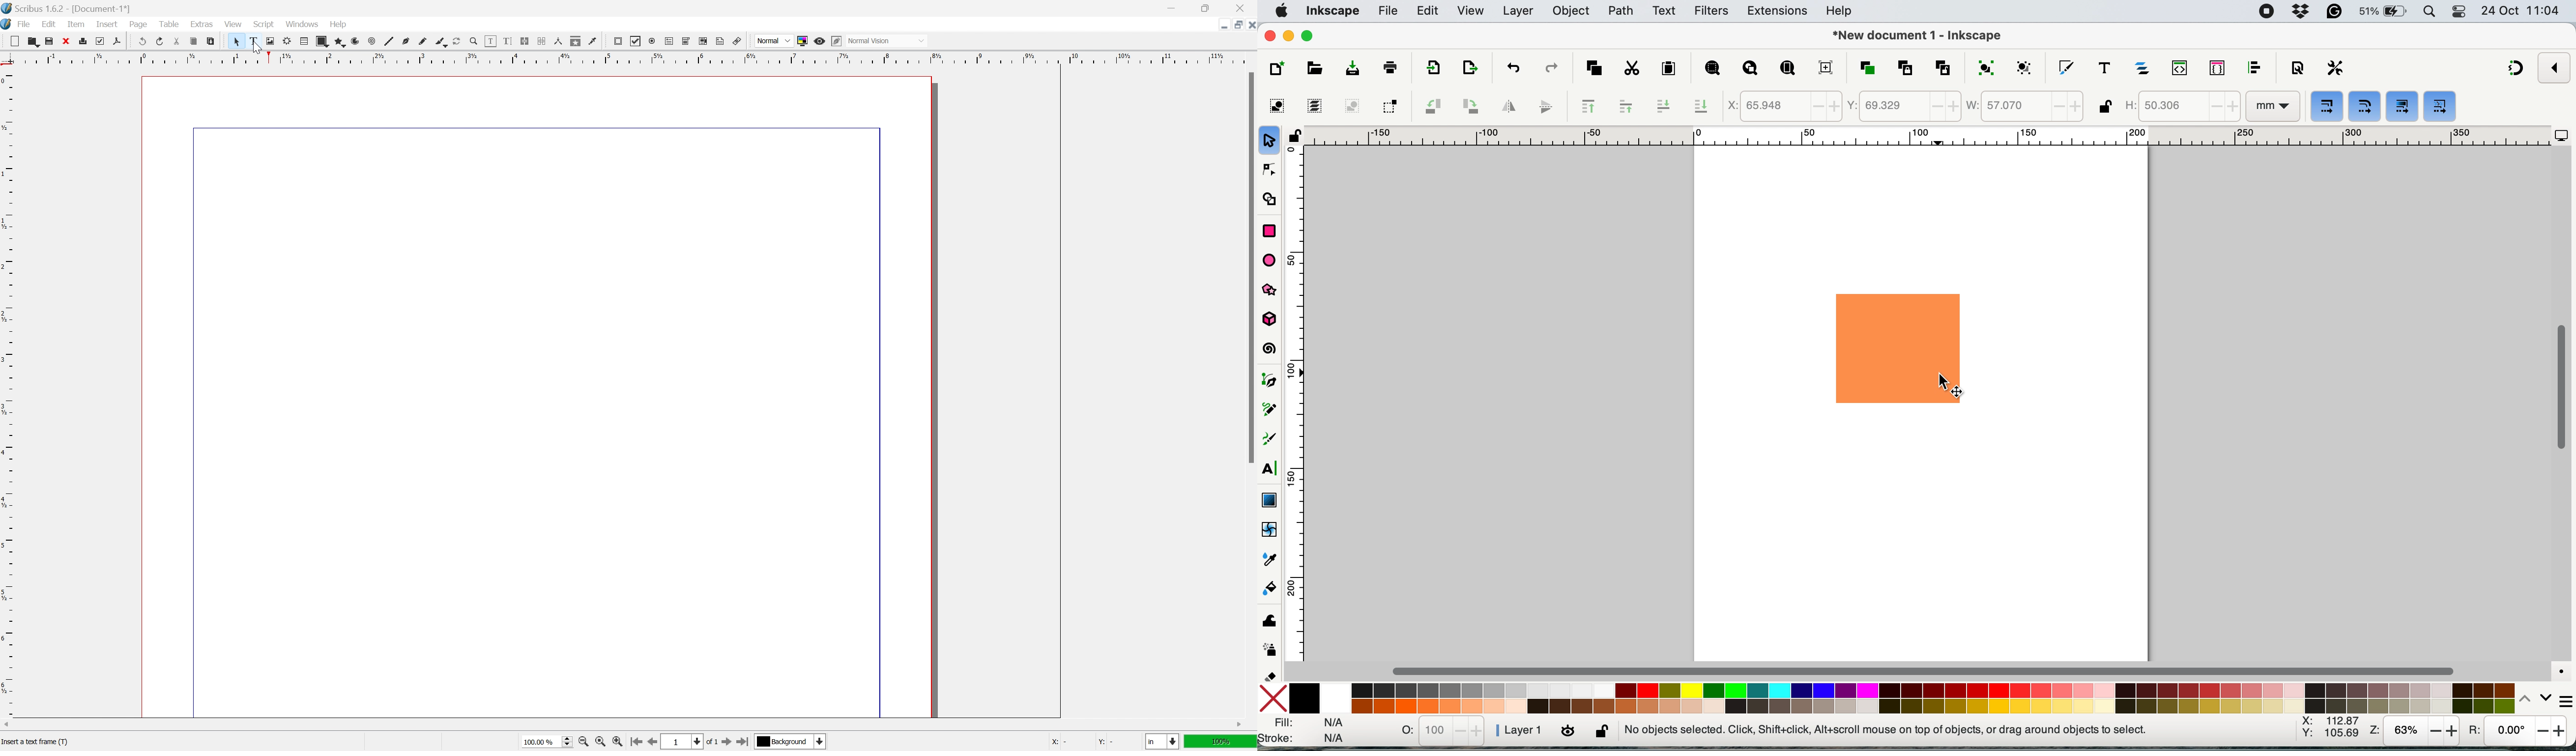  Describe the element at coordinates (1269, 229) in the screenshot. I see `rectangle tool` at that location.